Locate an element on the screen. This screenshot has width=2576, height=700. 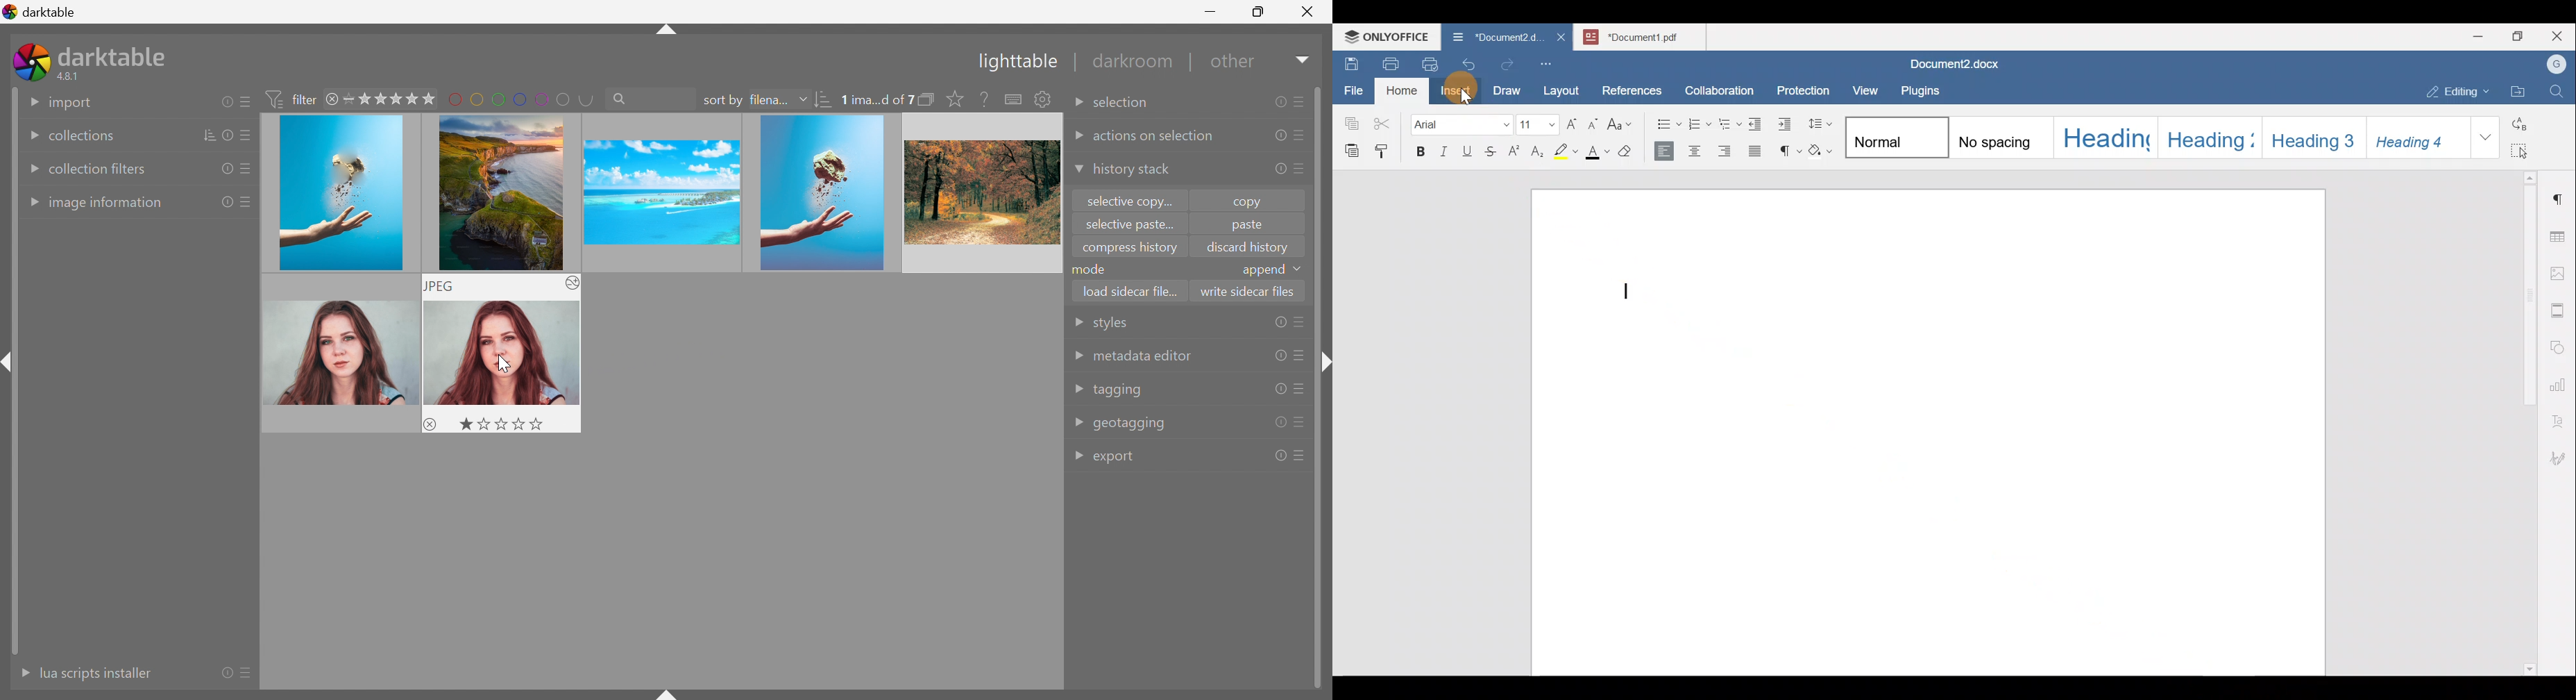
Protection is located at coordinates (1807, 89).